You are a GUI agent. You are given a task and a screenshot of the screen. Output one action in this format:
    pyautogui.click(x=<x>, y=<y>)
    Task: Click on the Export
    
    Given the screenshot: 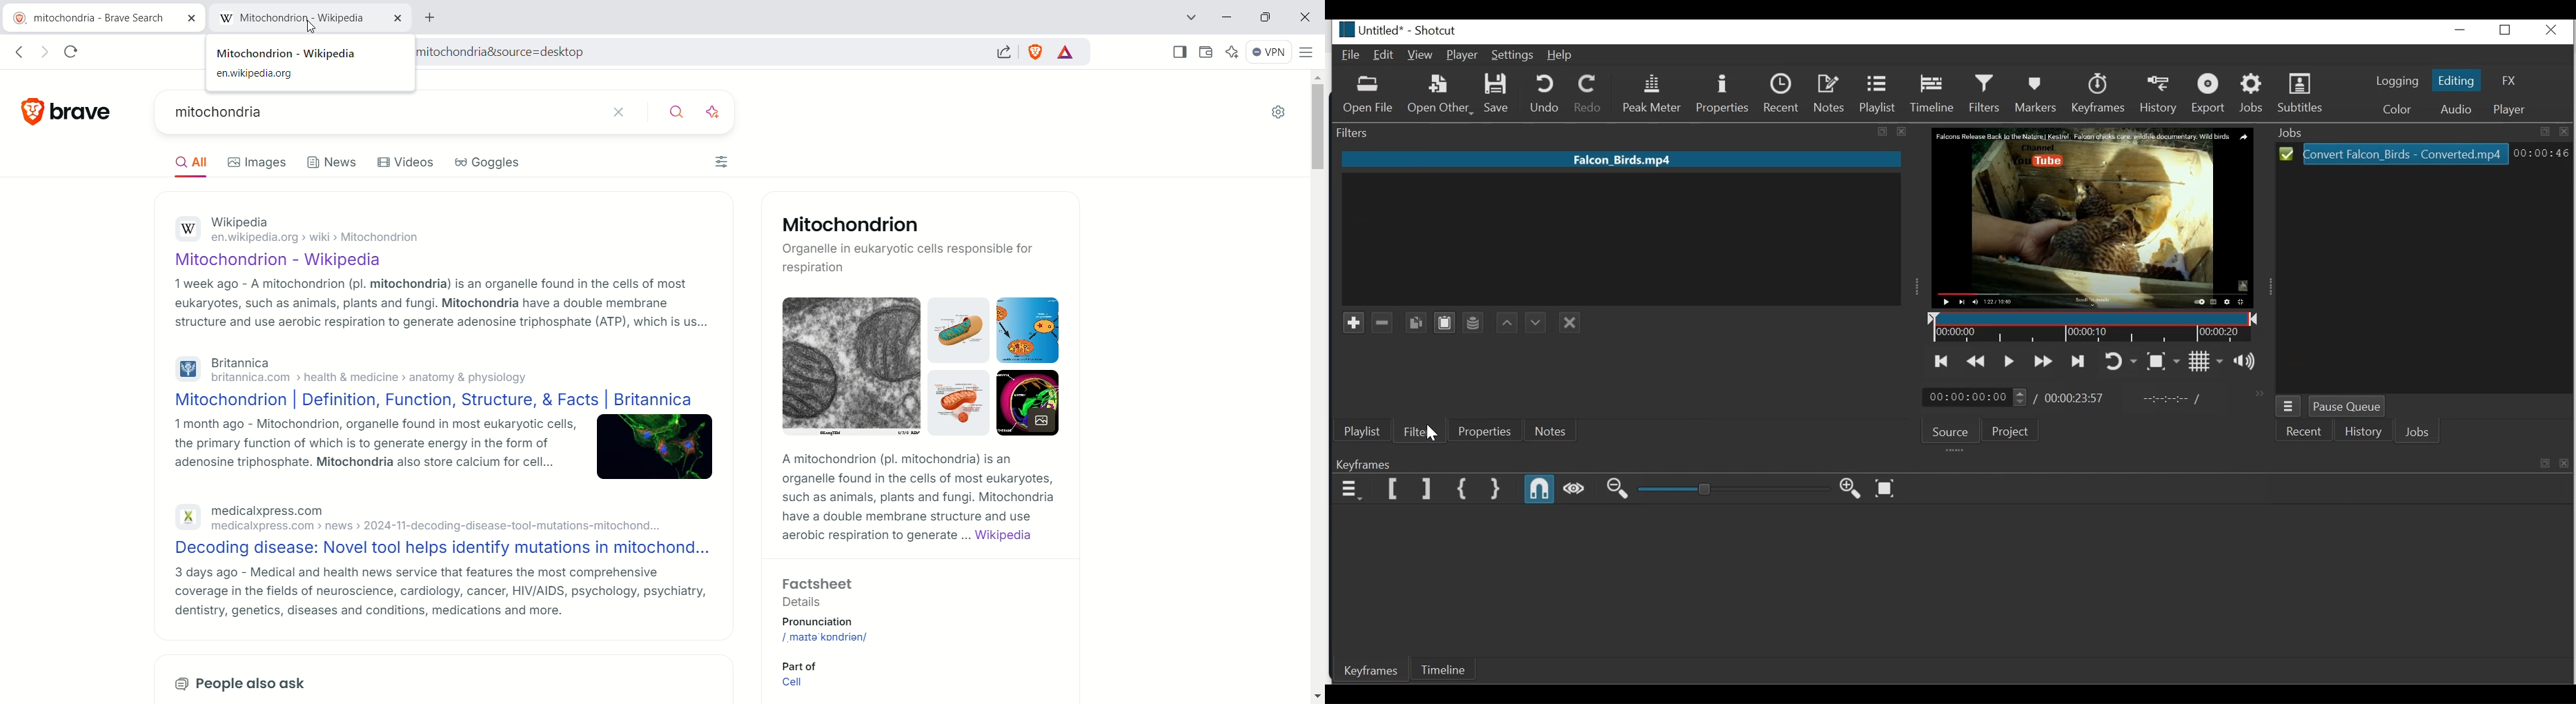 What is the action you would take?
    pyautogui.click(x=2211, y=95)
    